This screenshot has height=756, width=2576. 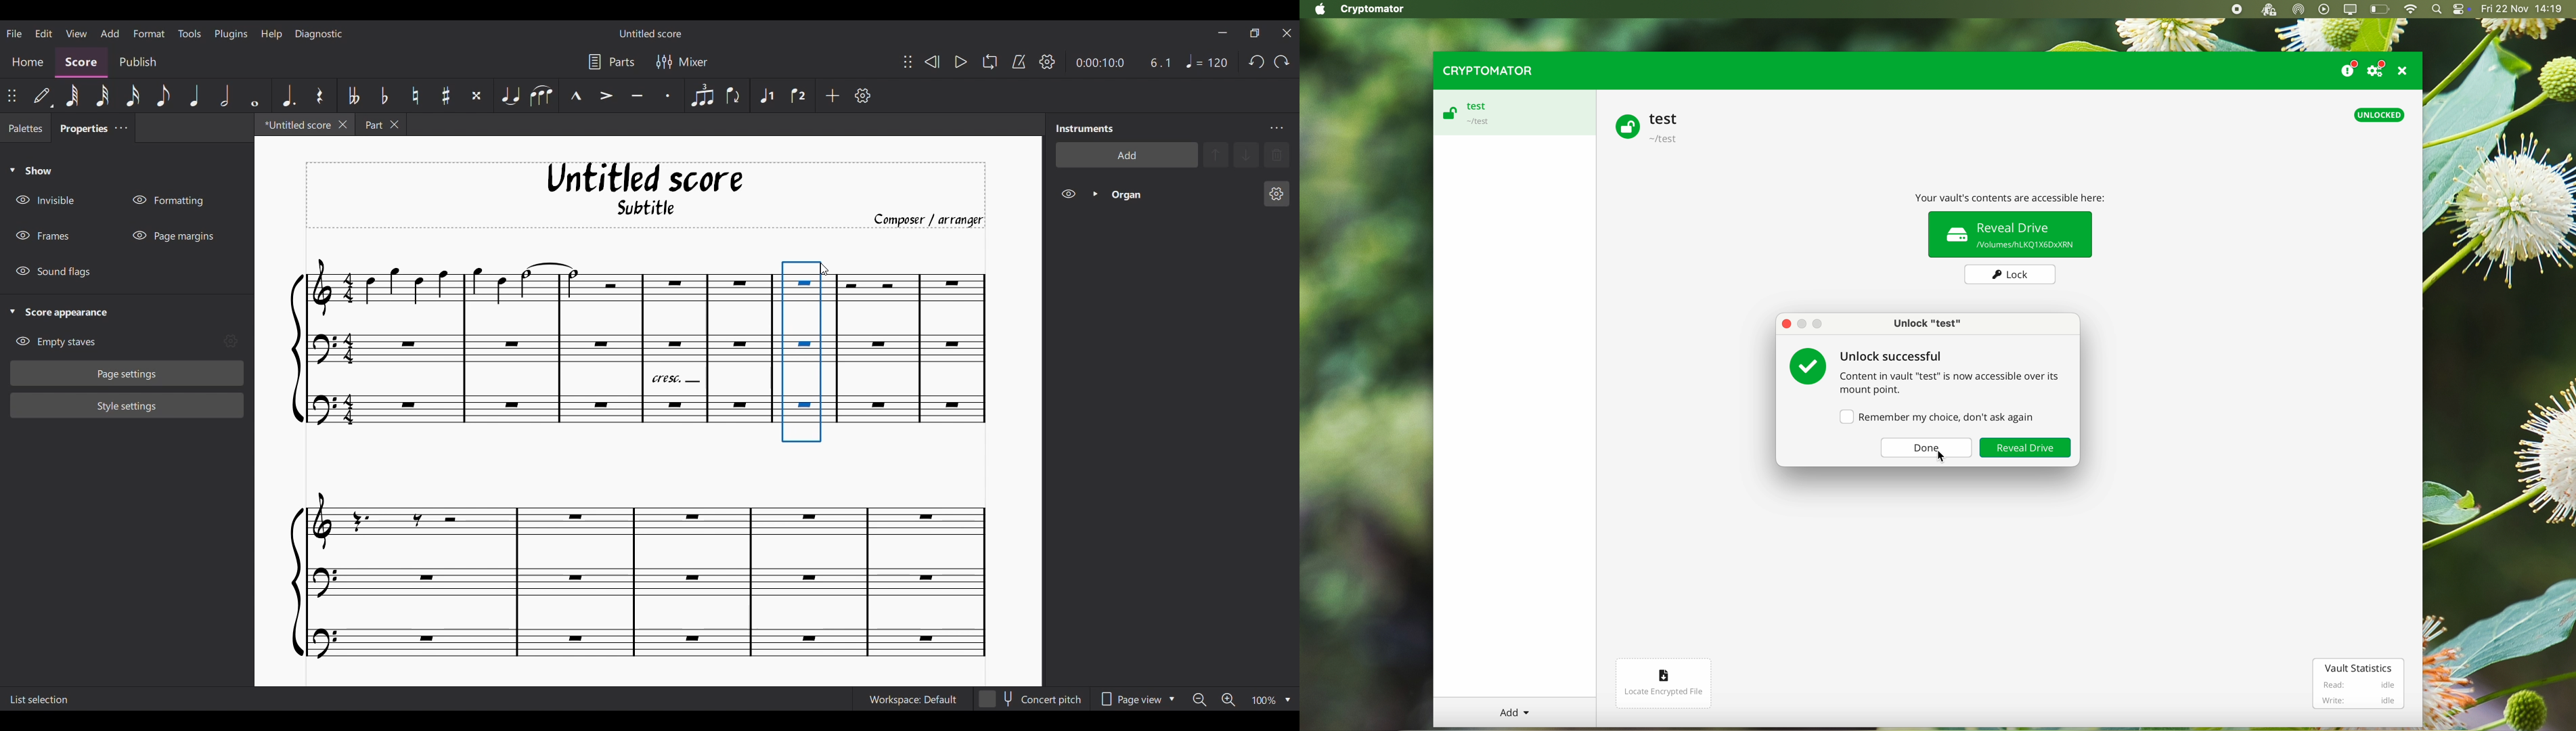 I want to click on Tie, so click(x=510, y=95).